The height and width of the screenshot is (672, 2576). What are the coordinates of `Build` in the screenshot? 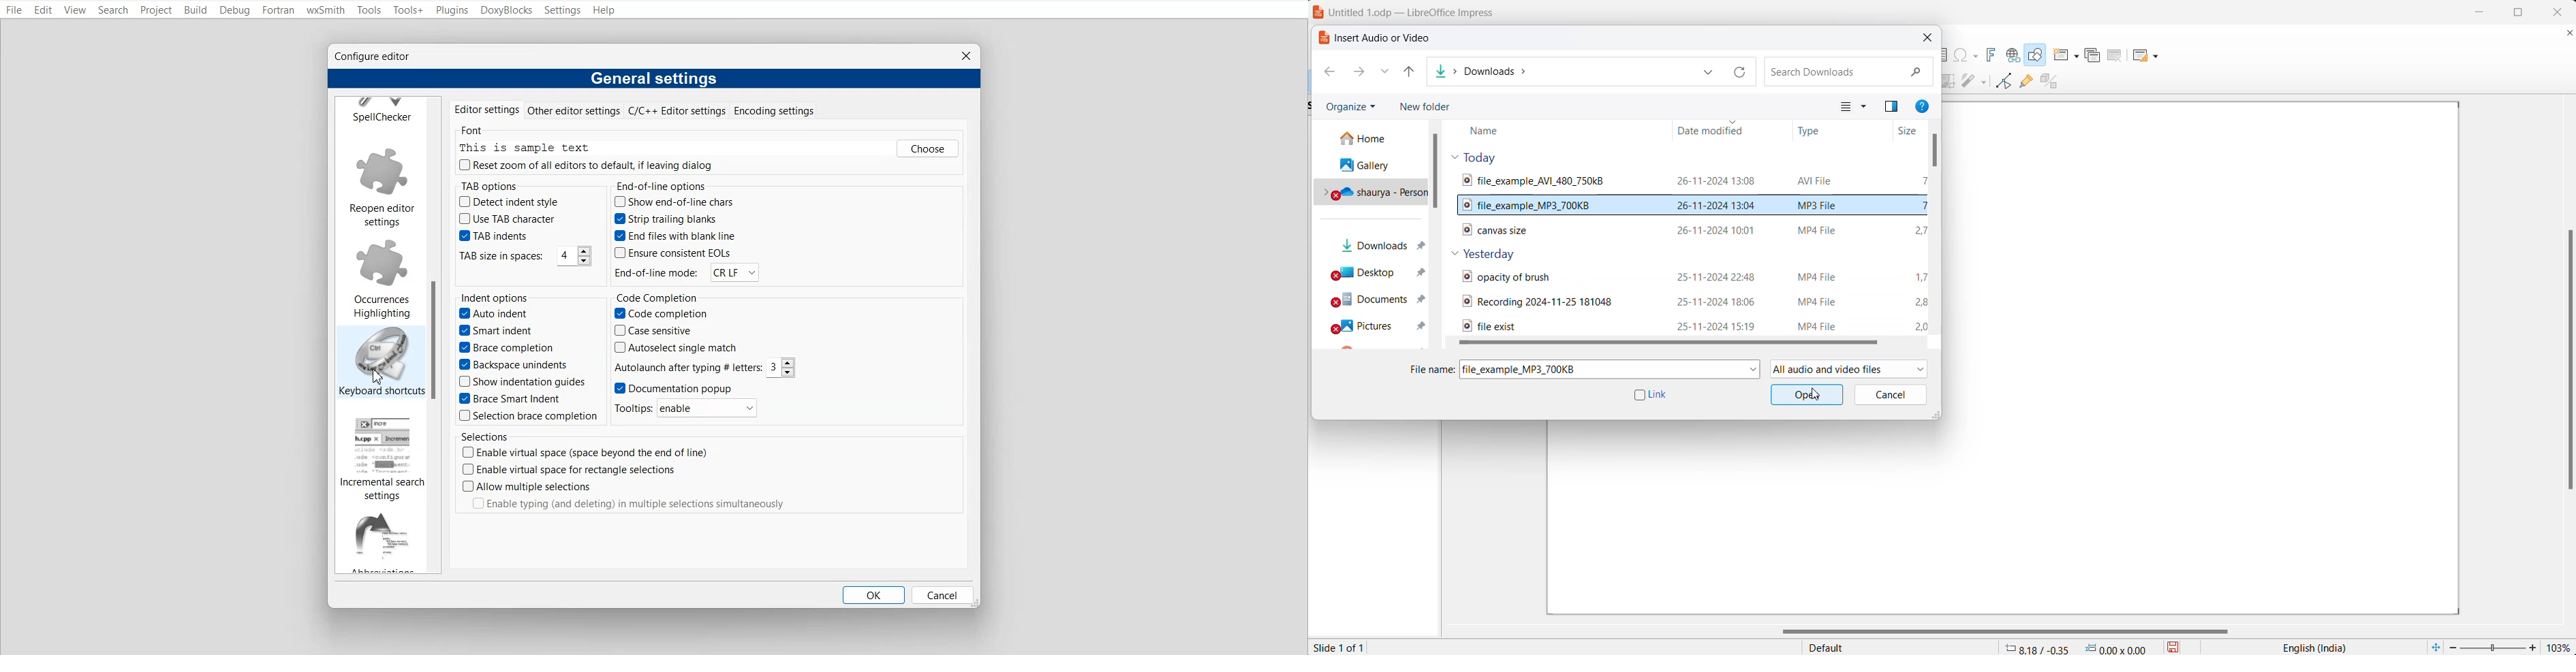 It's located at (194, 10).